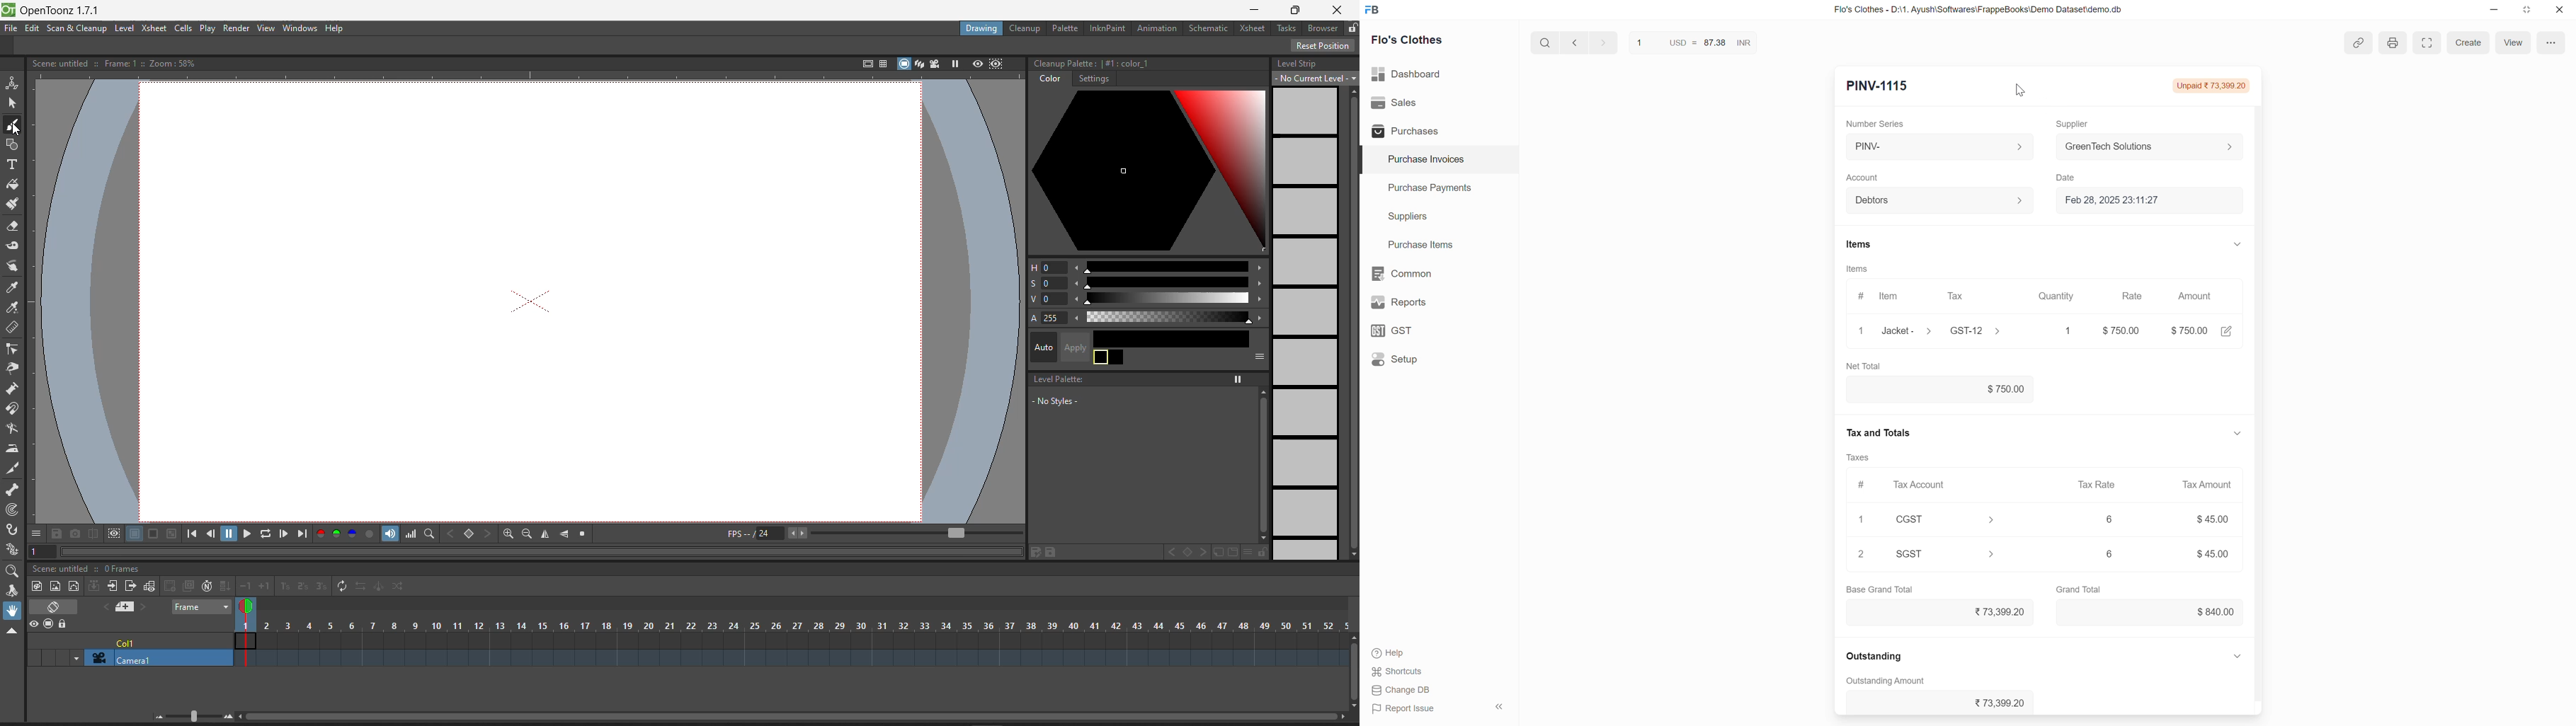 The width and height of the screenshot is (2576, 728). What do you see at coordinates (2552, 42) in the screenshot?
I see `More options` at bounding box center [2552, 42].